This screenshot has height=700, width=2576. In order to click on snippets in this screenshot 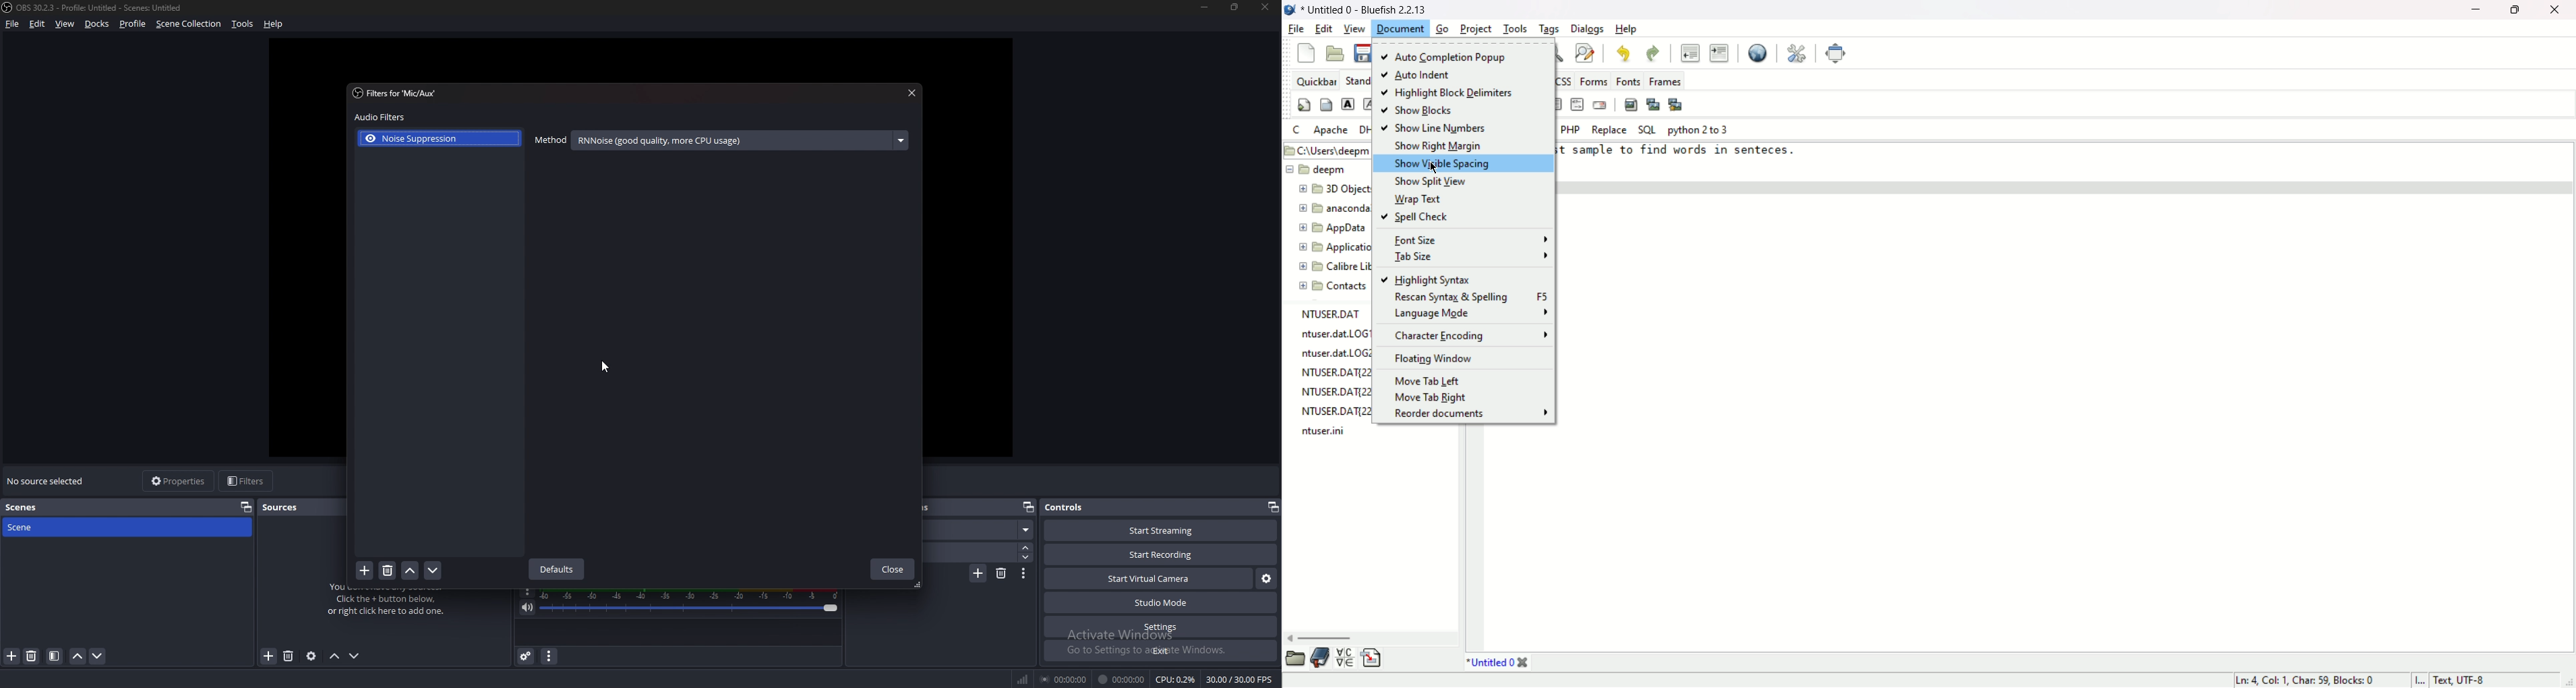, I will do `click(1372, 659)`.